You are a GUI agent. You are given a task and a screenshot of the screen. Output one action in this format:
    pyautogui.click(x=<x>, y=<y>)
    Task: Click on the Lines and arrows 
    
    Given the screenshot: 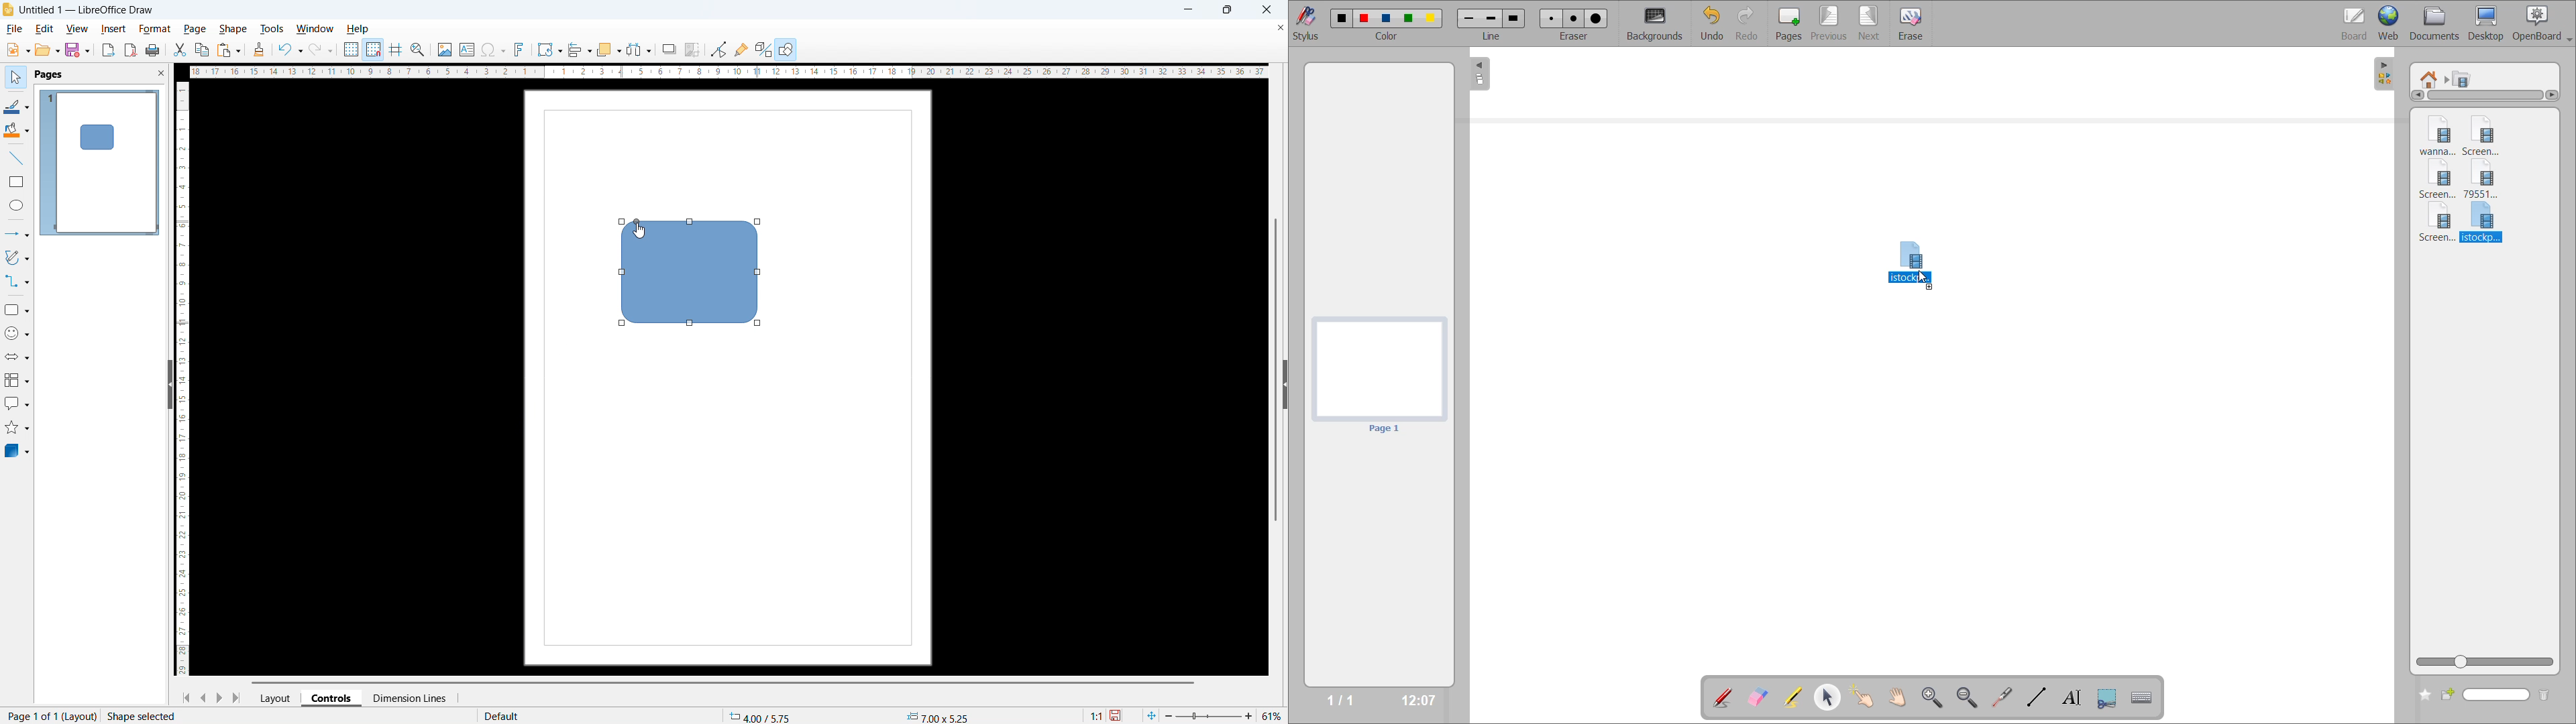 What is the action you would take?
    pyautogui.click(x=17, y=233)
    